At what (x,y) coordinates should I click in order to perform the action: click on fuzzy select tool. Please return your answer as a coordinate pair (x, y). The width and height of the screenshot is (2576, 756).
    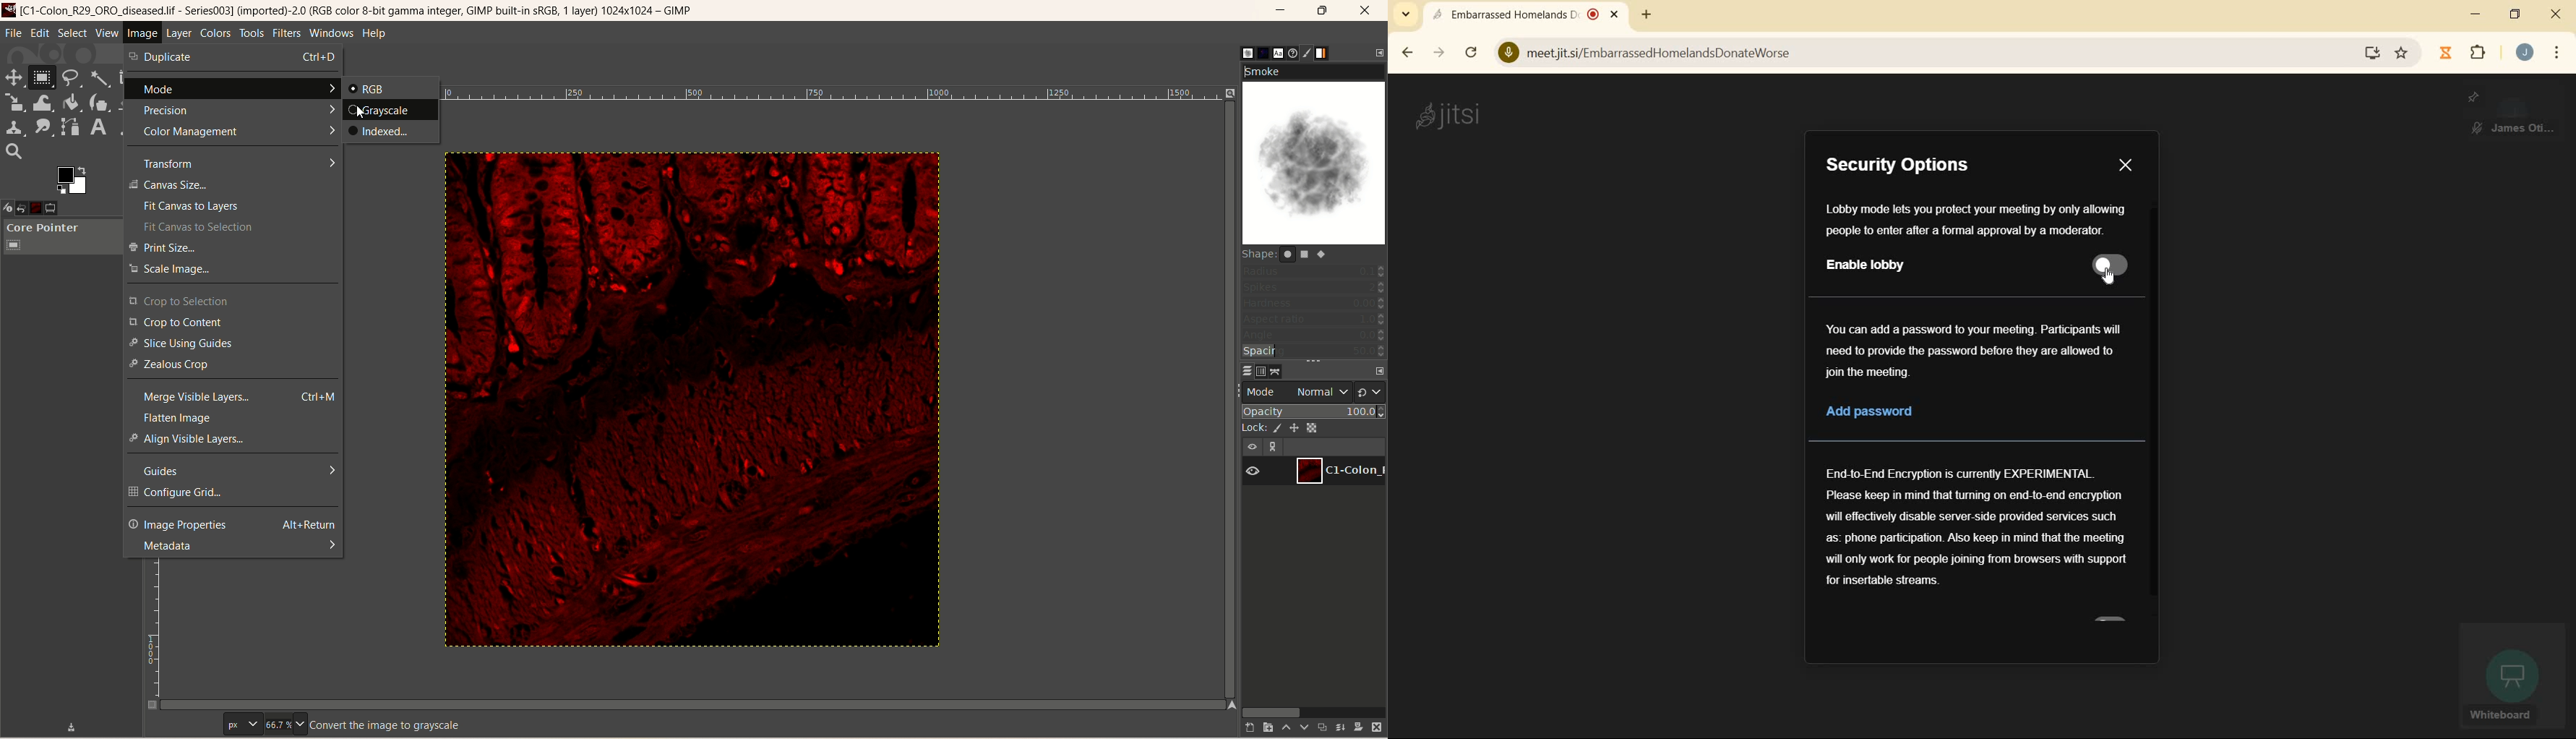
    Looking at the image, I should click on (99, 75).